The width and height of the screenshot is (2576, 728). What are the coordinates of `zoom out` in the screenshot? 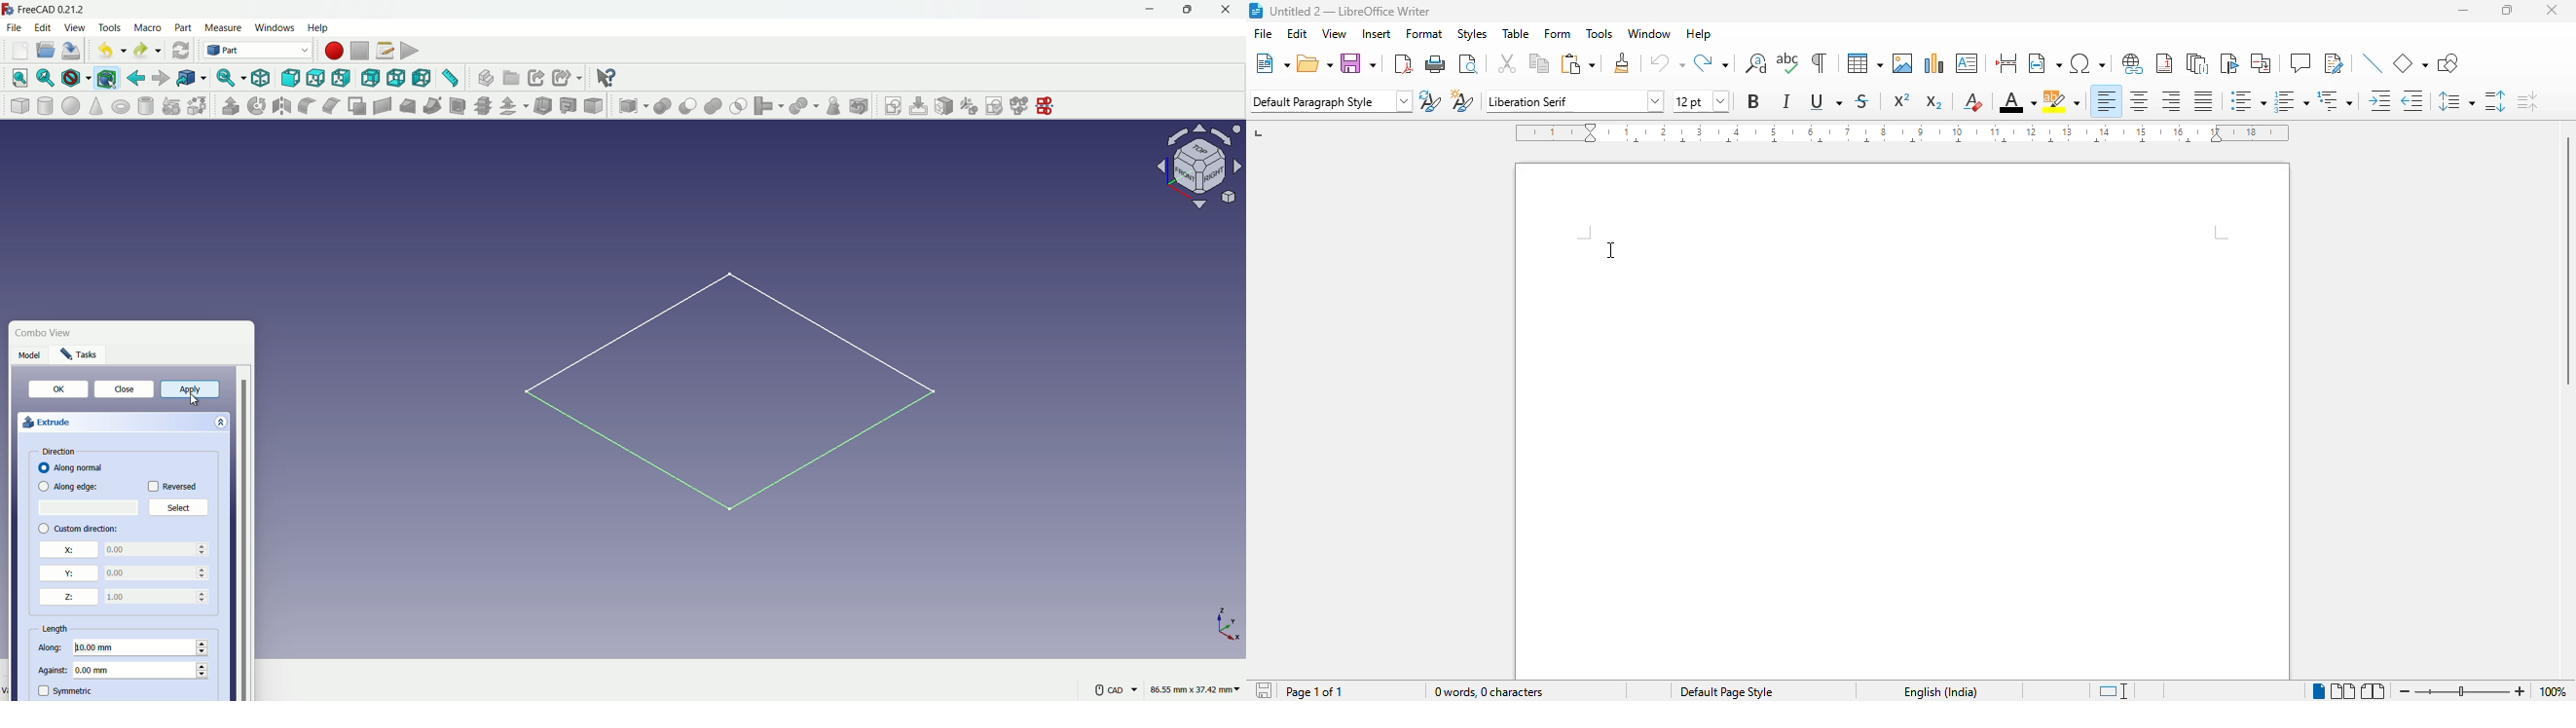 It's located at (2406, 691).